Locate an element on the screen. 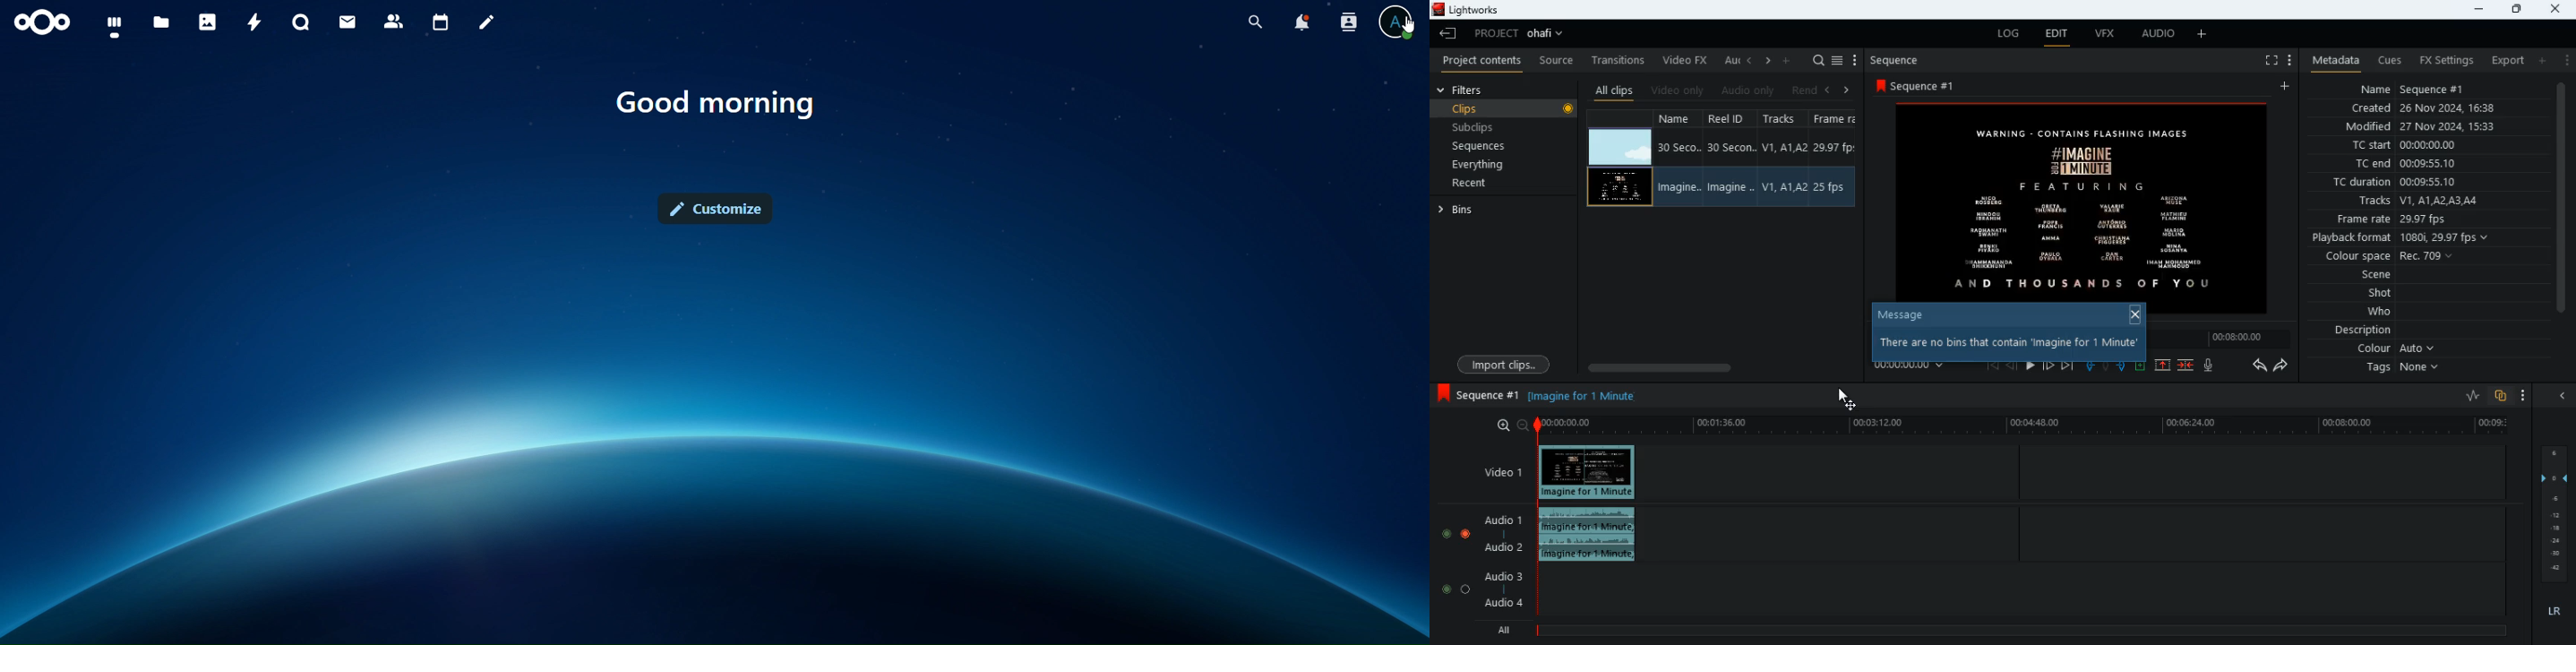  good morning is located at coordinates (718, 104).